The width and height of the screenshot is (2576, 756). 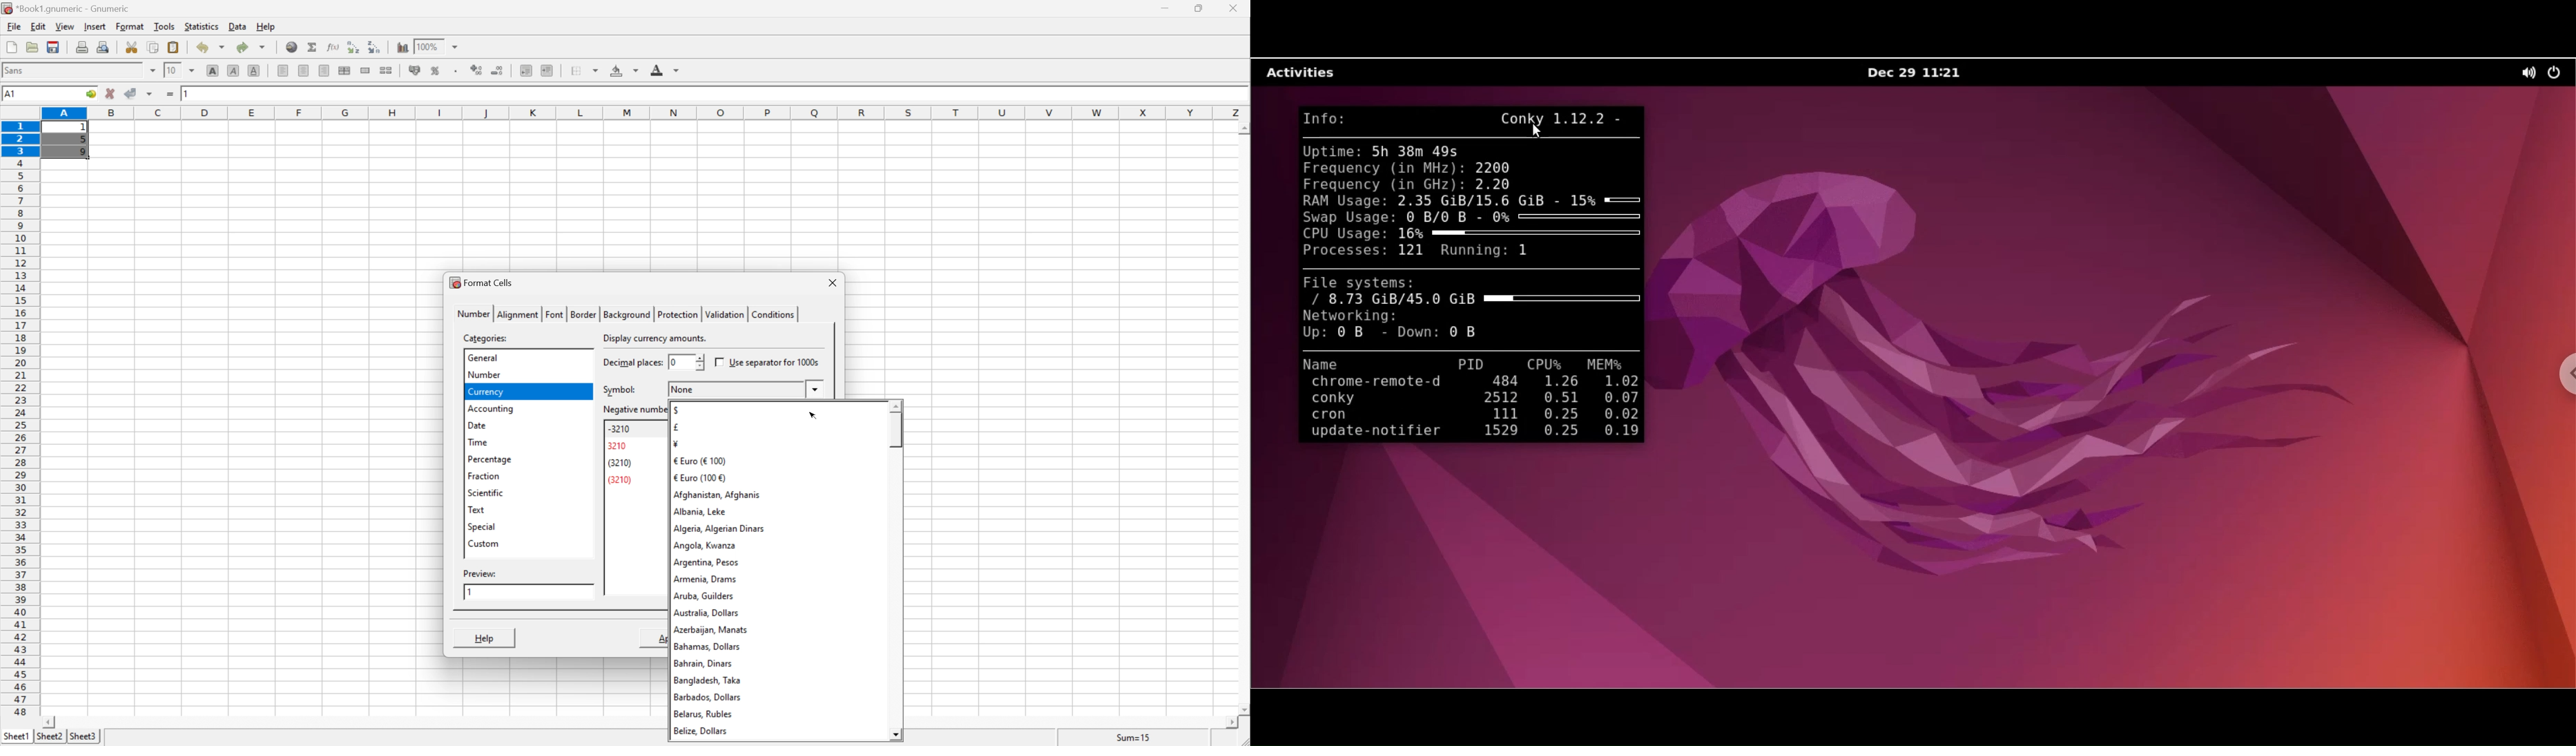 I want to click on merge a range of cells, so click(x=368, y=70).